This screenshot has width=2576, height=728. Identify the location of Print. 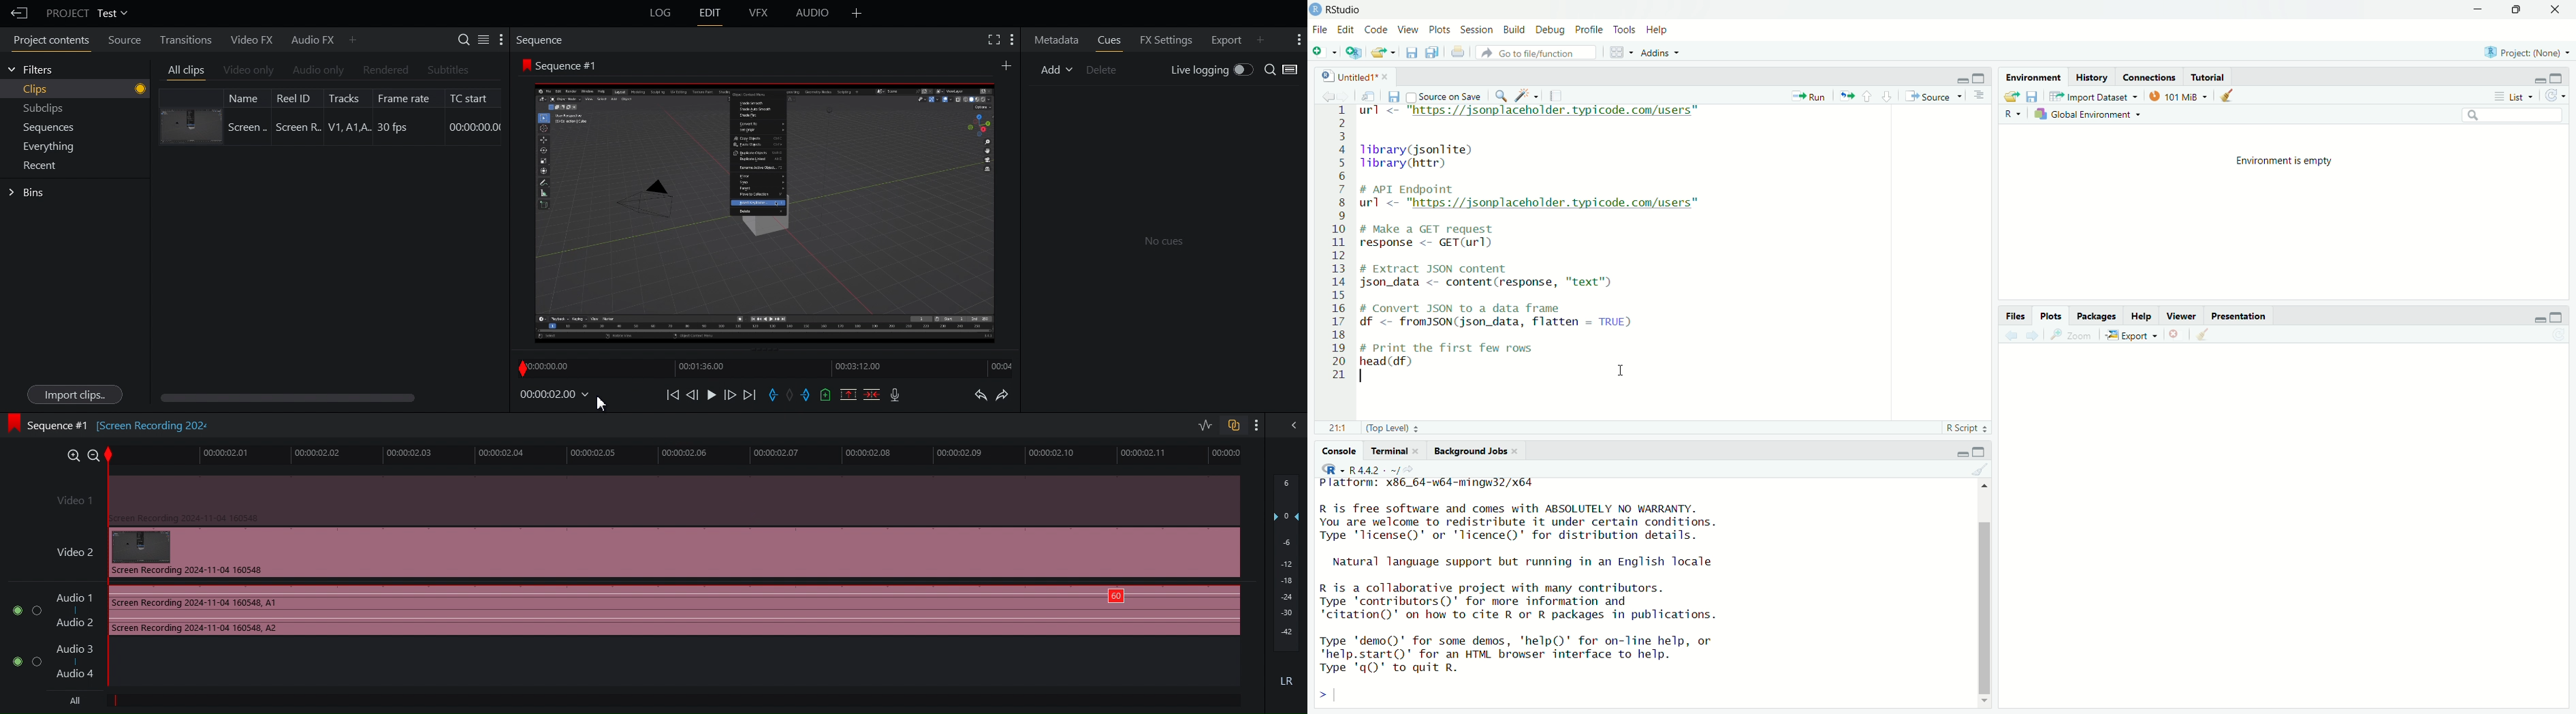
(1459, 52).